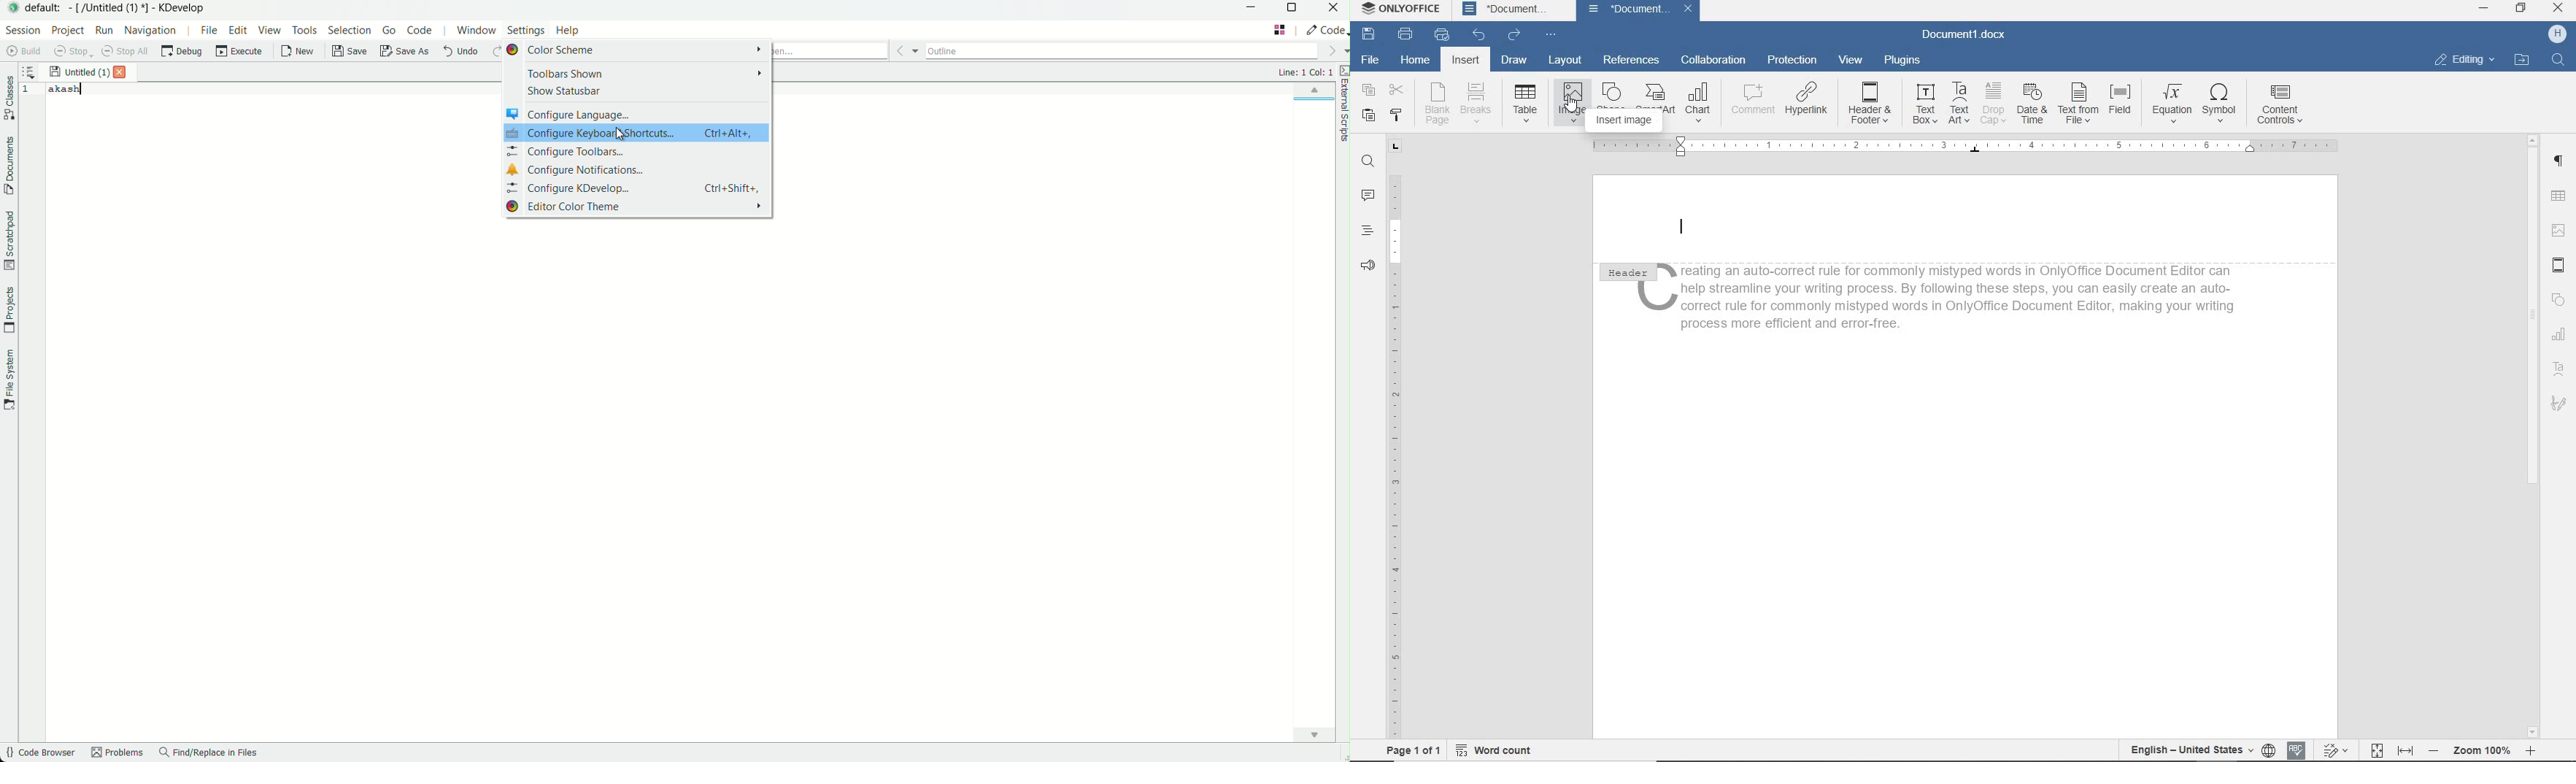 The height and width of the screenshot is (784, 2576). What do you see at coordinates (1442, 32) in the screenshot?
I see `QUICK PRINT` at bounding box center [1442, 32].